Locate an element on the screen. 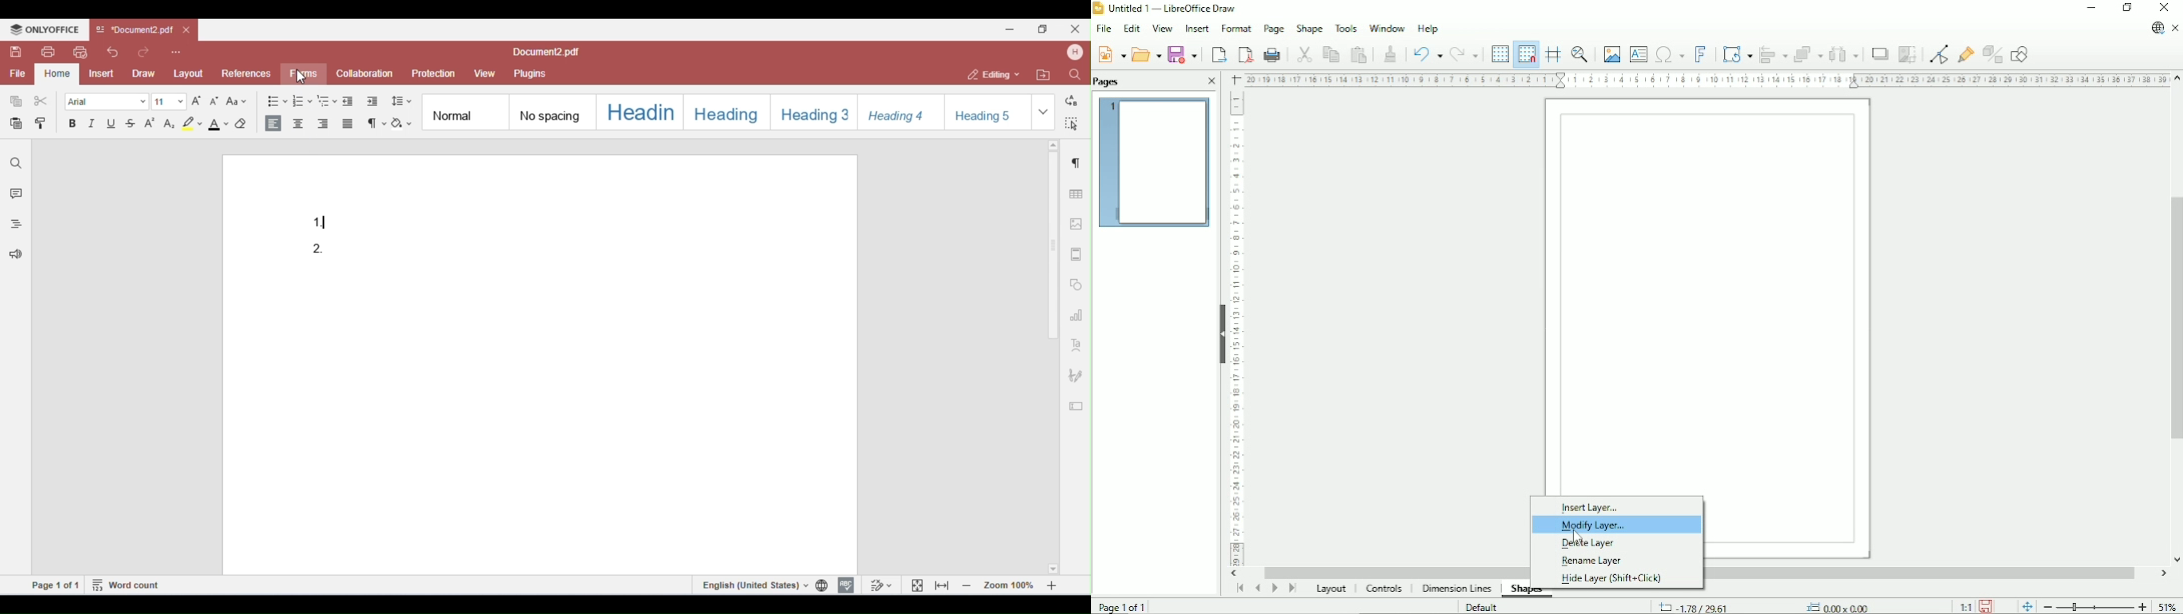  Paste is located at coordinates (1359, 54).